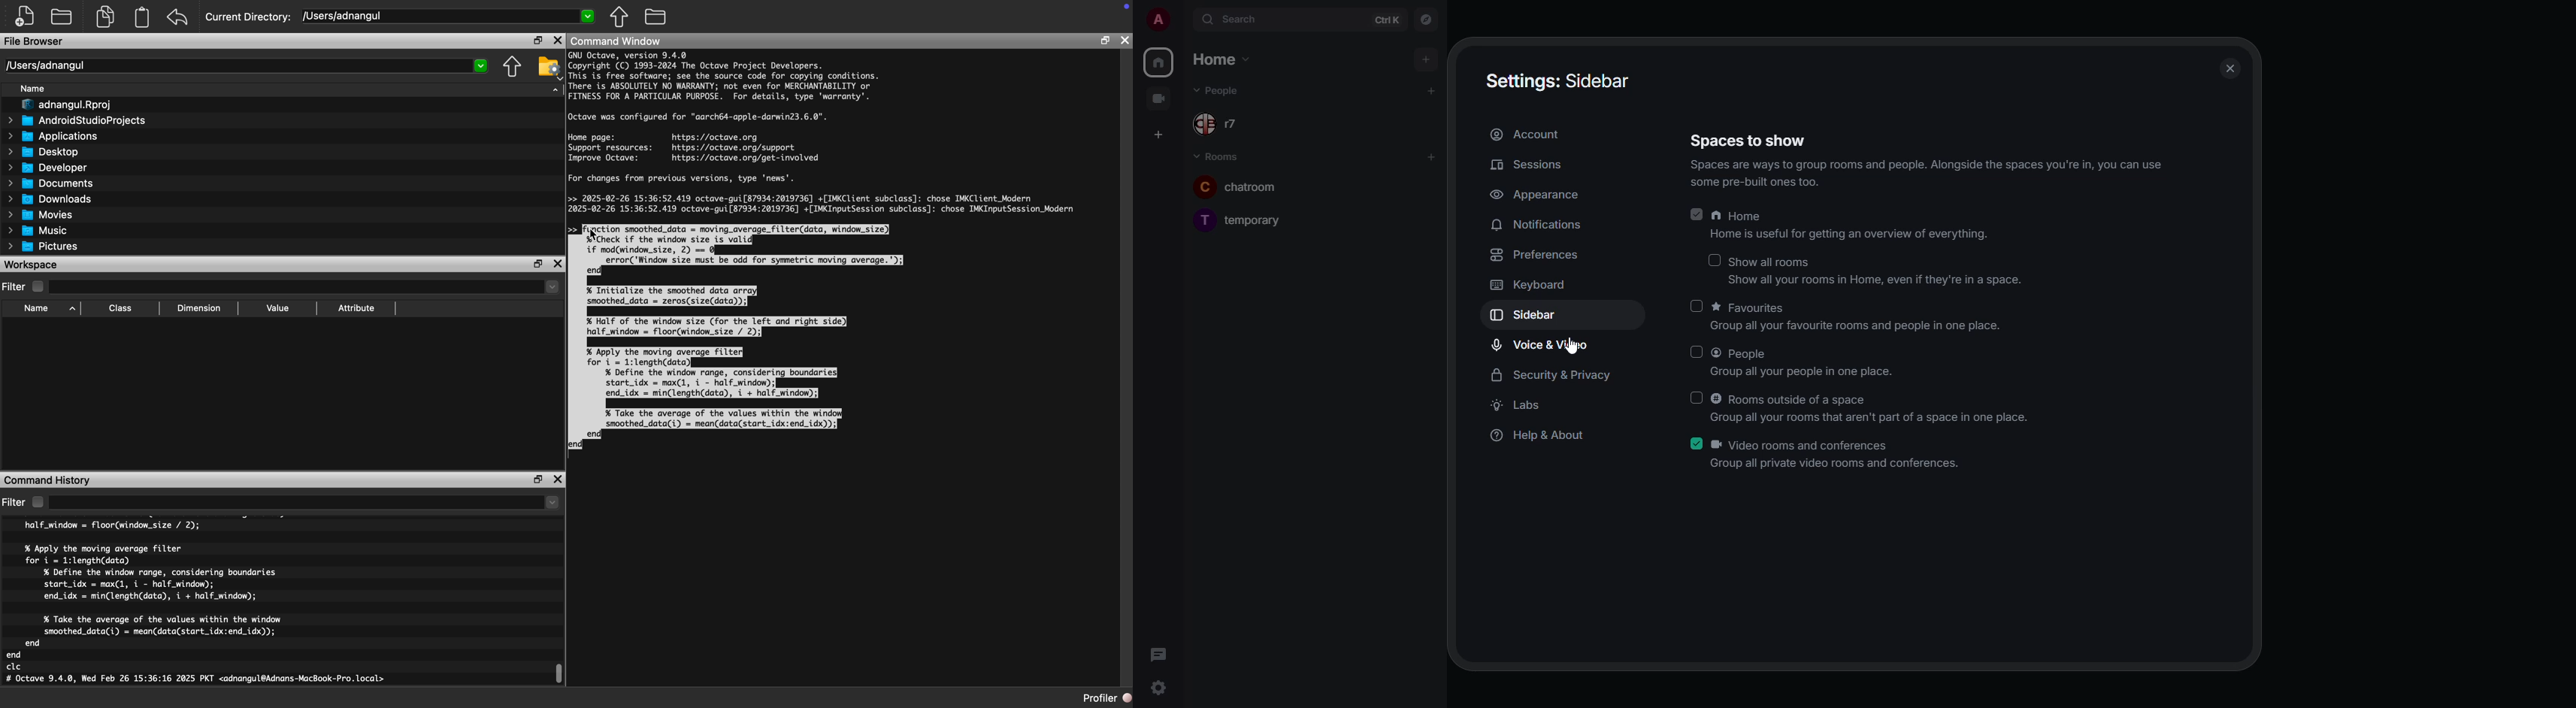 The width and height of the screenshot is (2576, 728). What do you see at coordinates (1158, 135) in the screenshot?
I see `create space` at bounding box center [1158, 135].